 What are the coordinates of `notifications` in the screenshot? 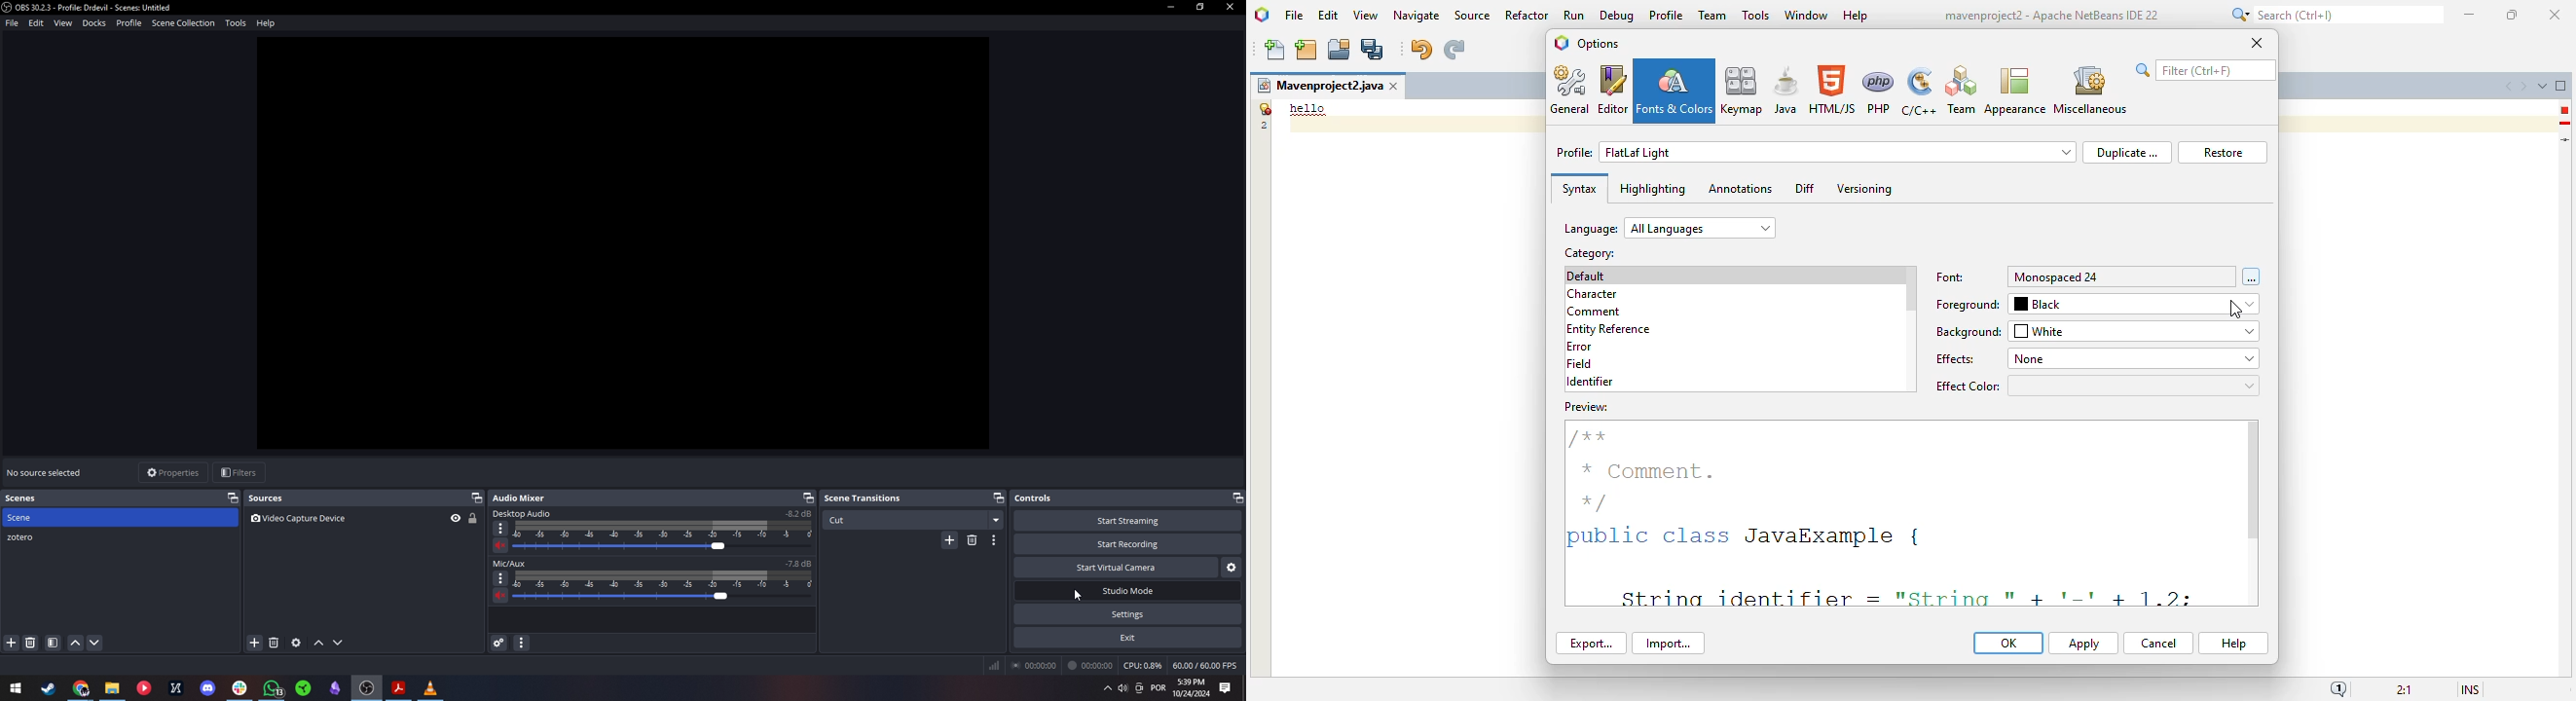 It's located at (1228, 689).